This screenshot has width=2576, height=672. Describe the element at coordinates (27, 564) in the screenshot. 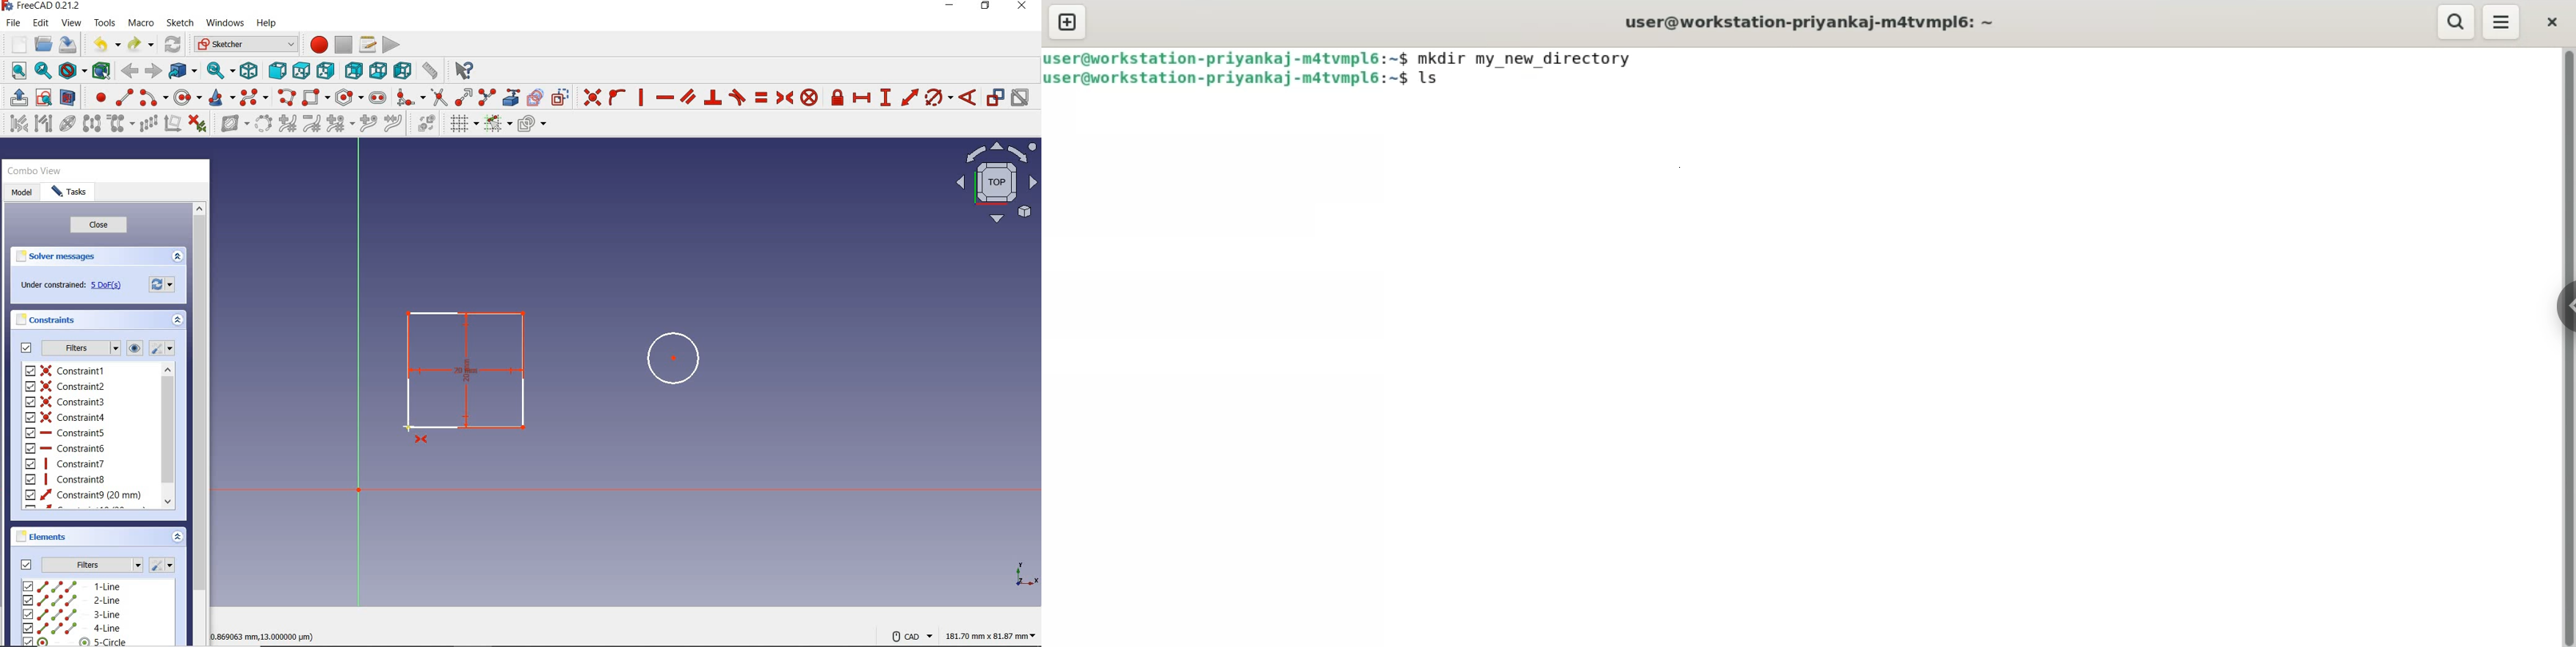

I see `Filters checkbox` at that location.